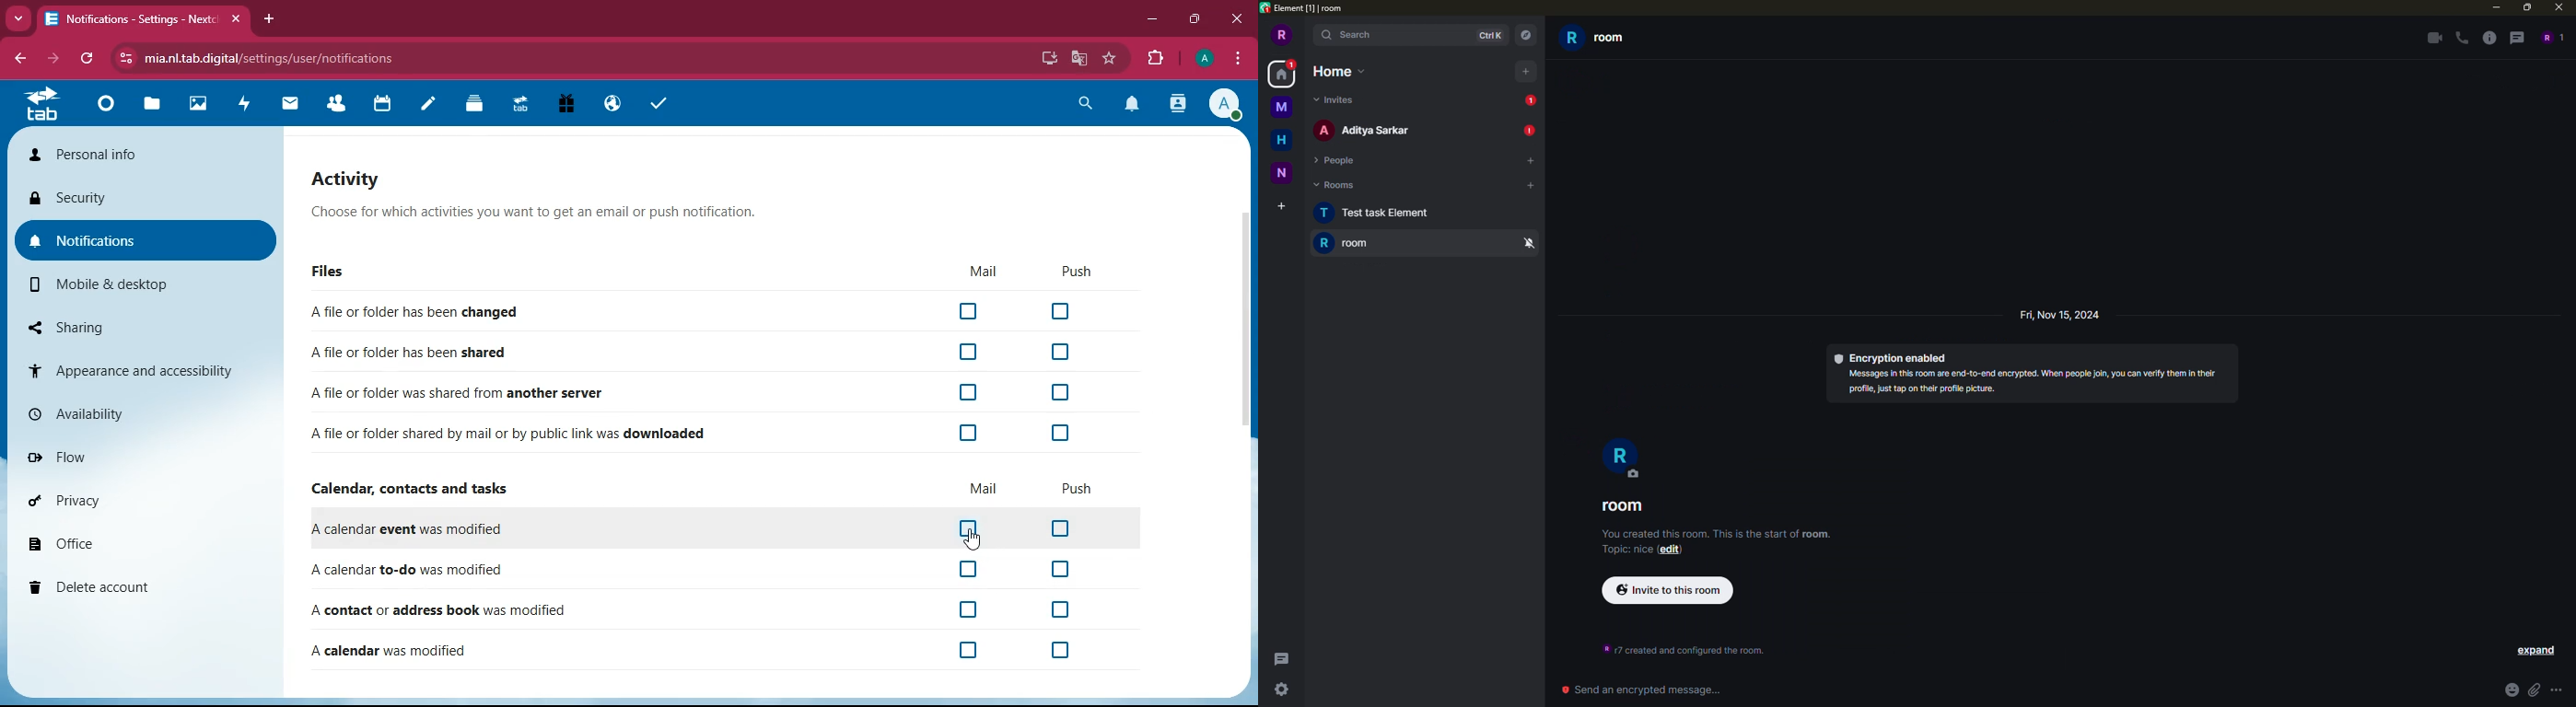  What do you see at coordinates (134, 20) in the screenshot?
I see `Notifications- Setting - Next` at bounding box center [134, 20].